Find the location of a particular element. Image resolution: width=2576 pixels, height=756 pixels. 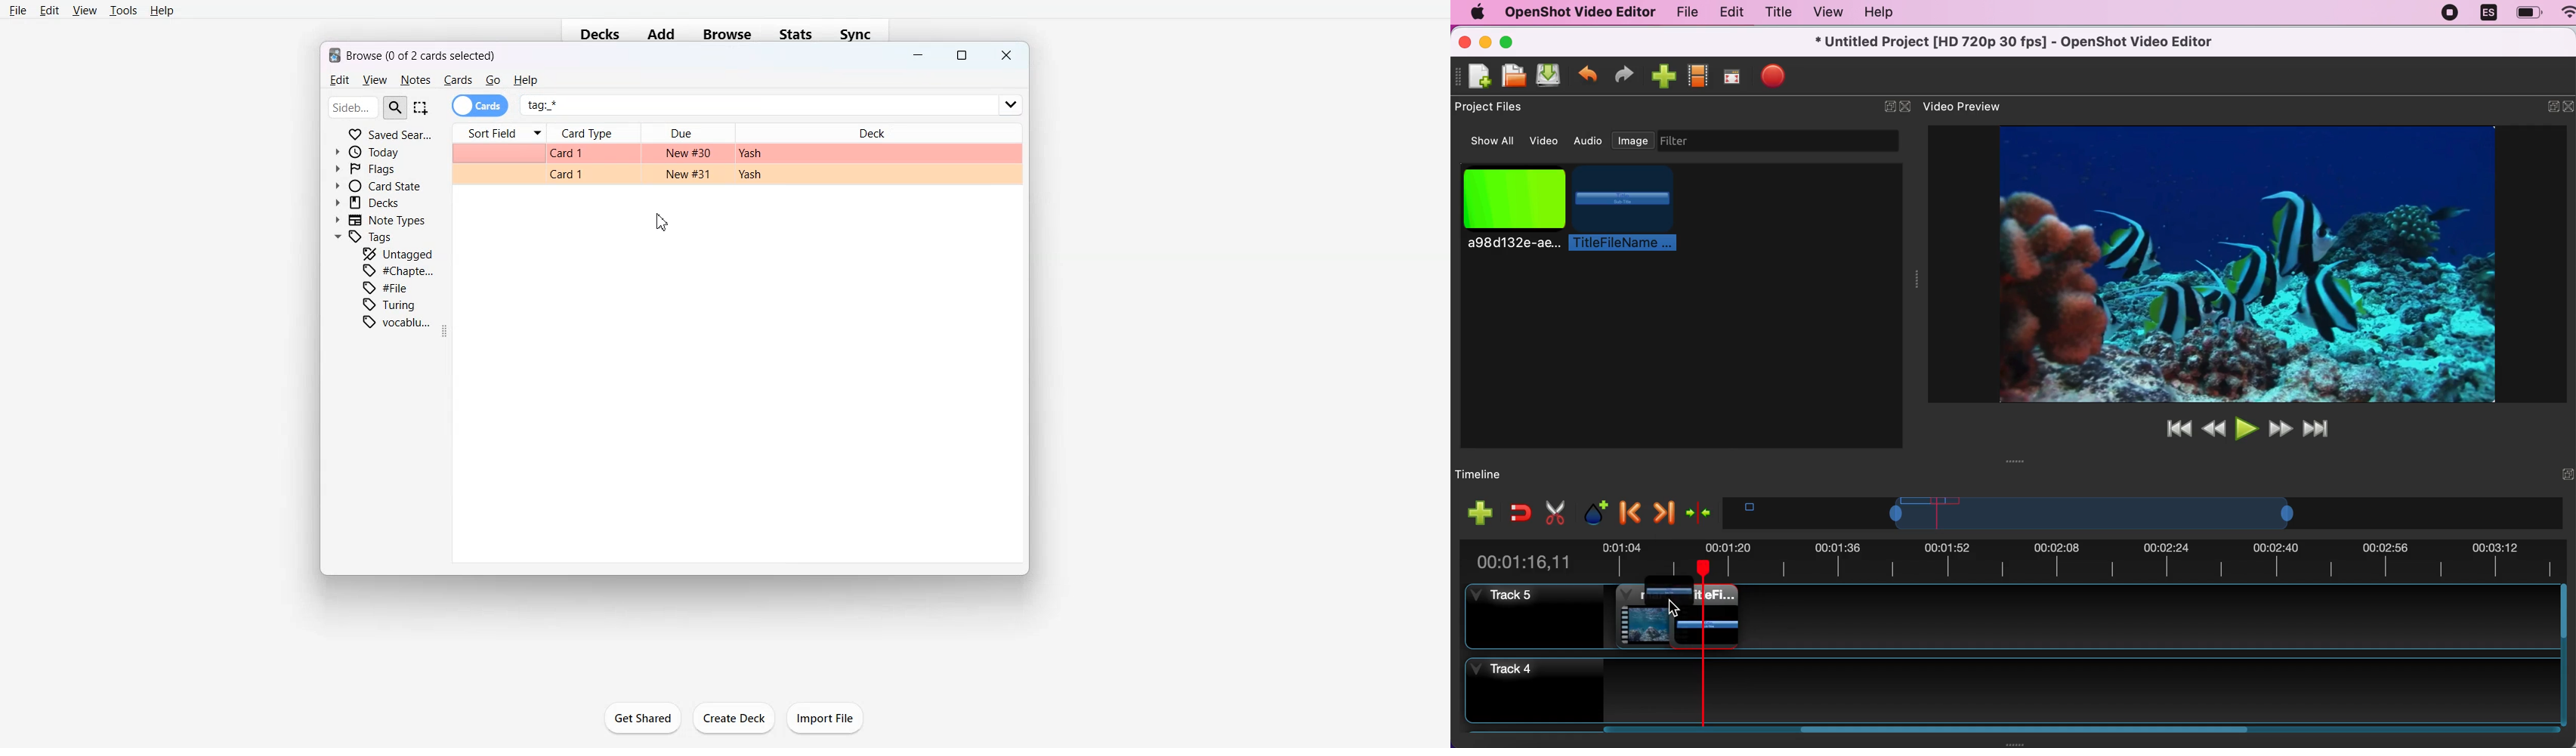

choose profile is located at coordinates (1699, 74).